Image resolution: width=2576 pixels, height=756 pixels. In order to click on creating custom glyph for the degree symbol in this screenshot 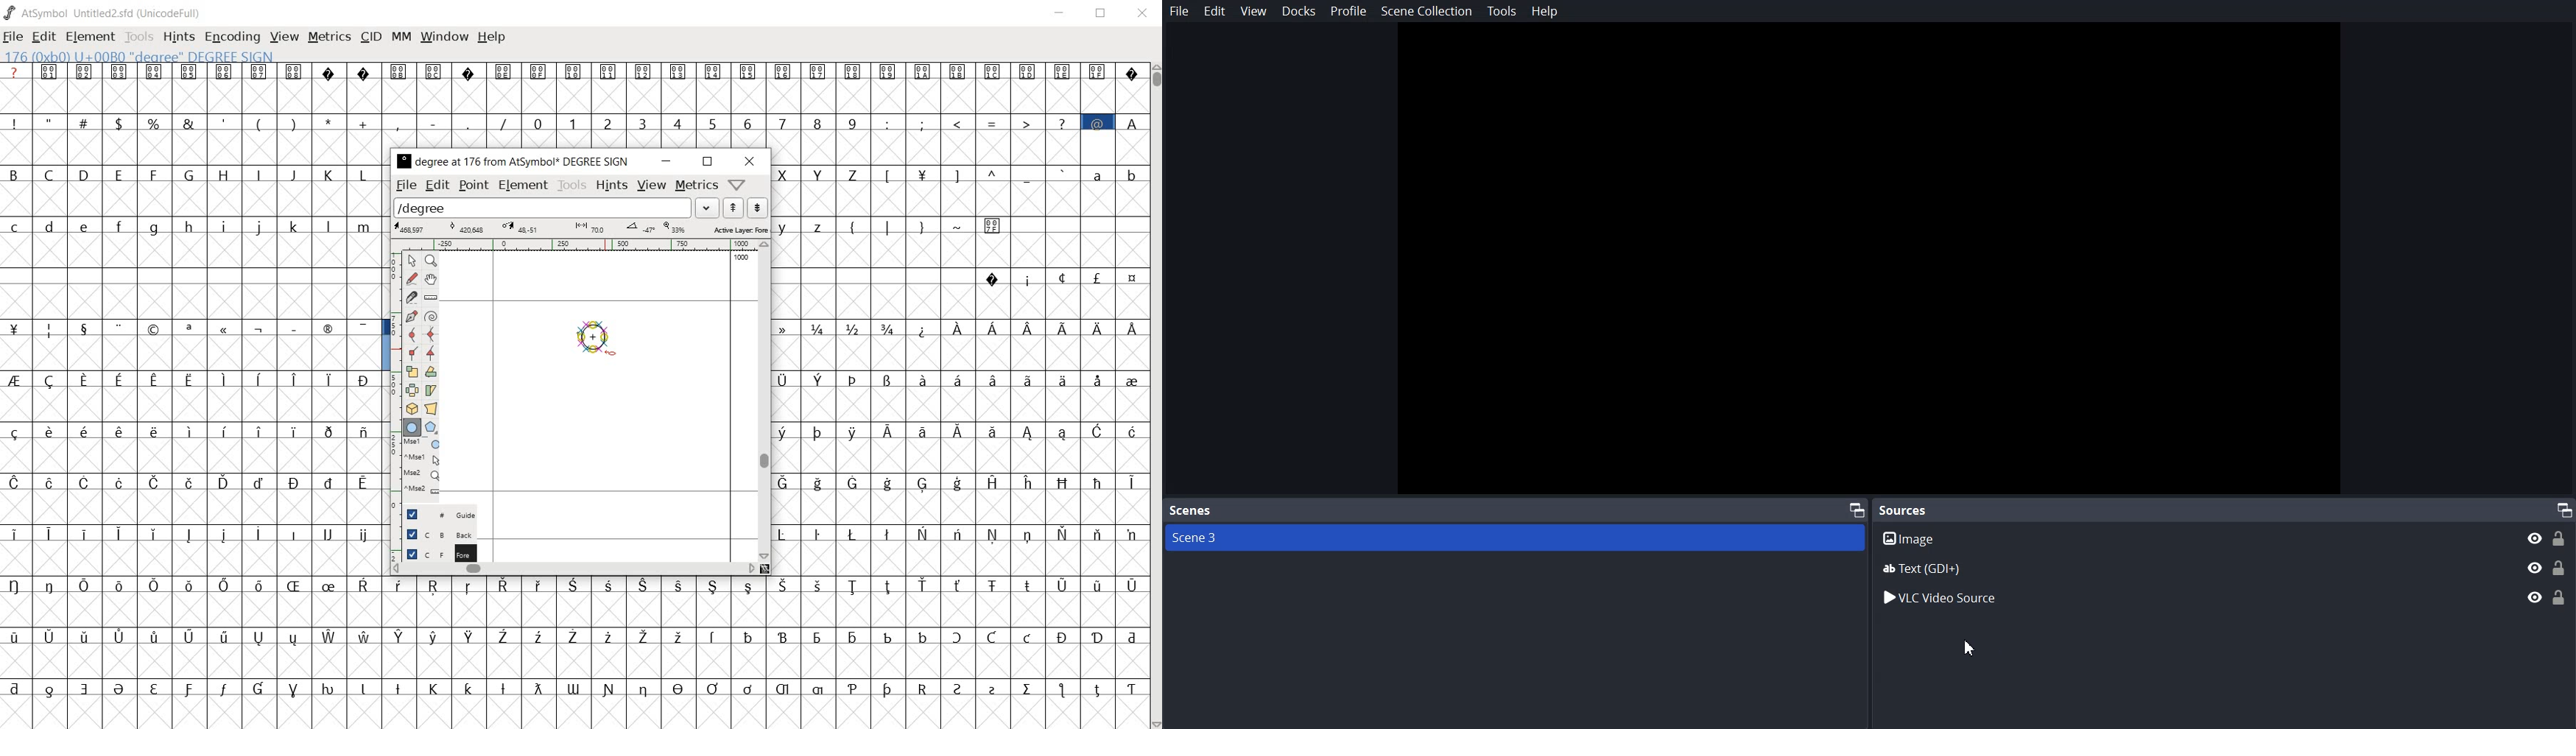, I will do `click(603, 340)`.